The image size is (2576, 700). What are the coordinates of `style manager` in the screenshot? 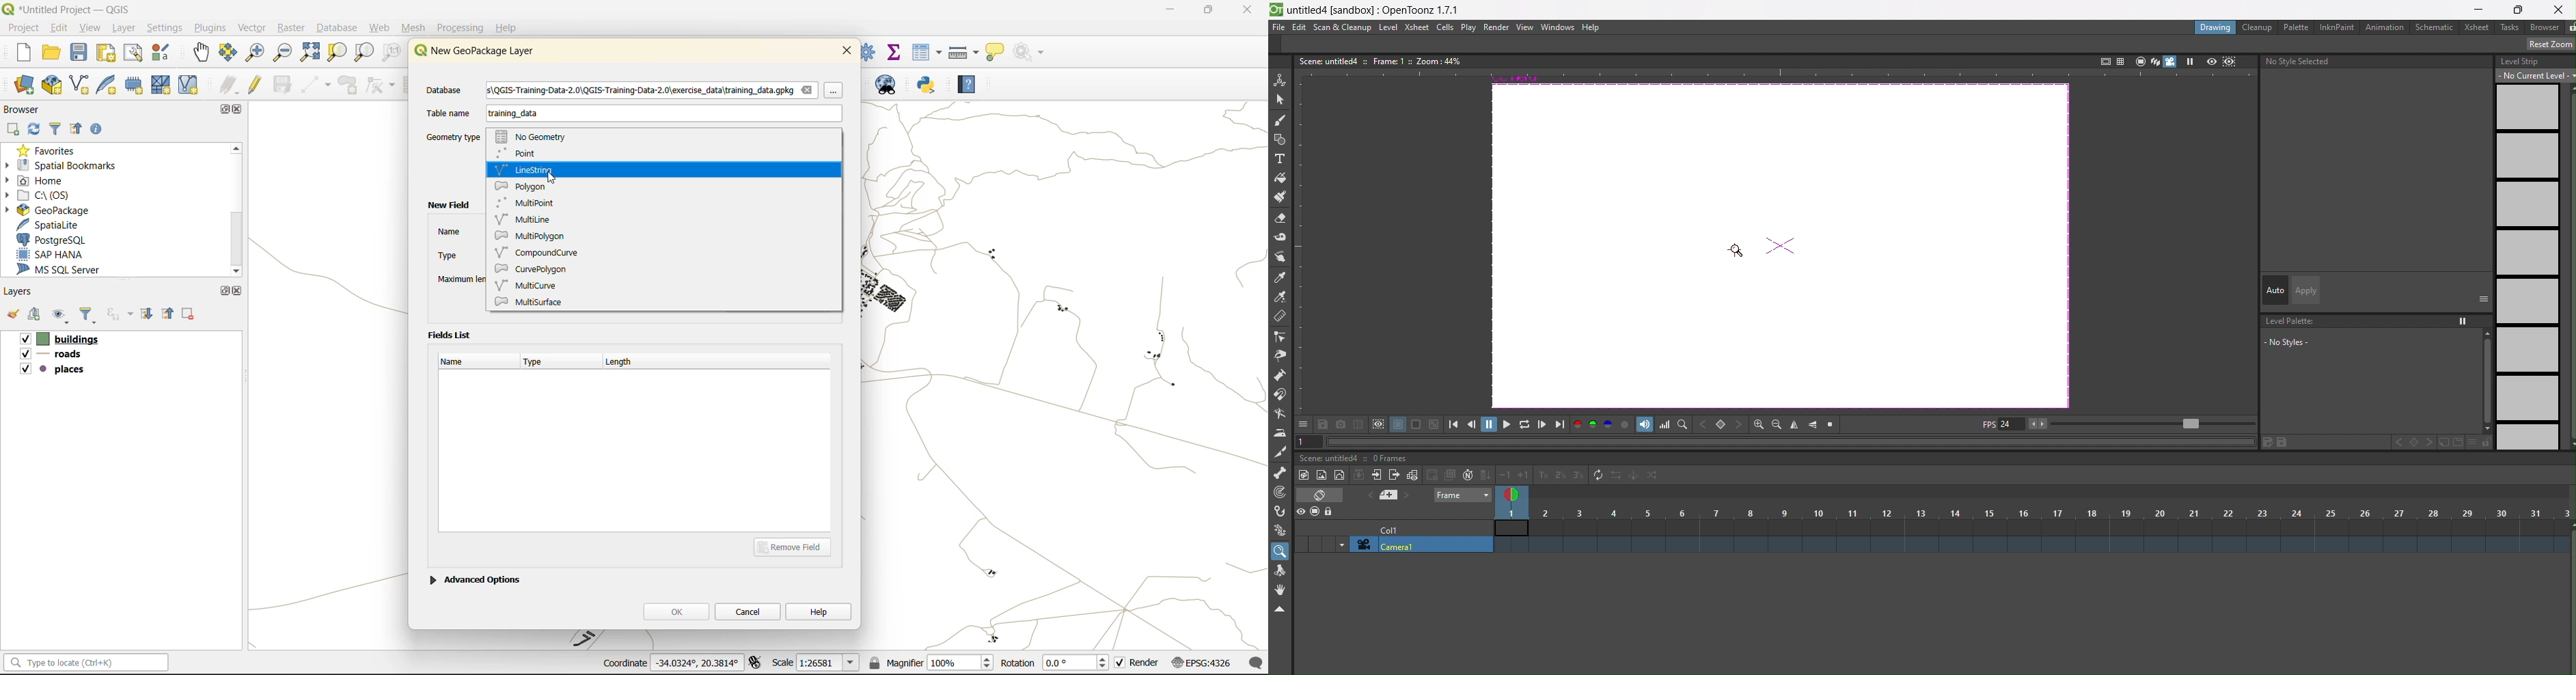 It's located at (162, 53).